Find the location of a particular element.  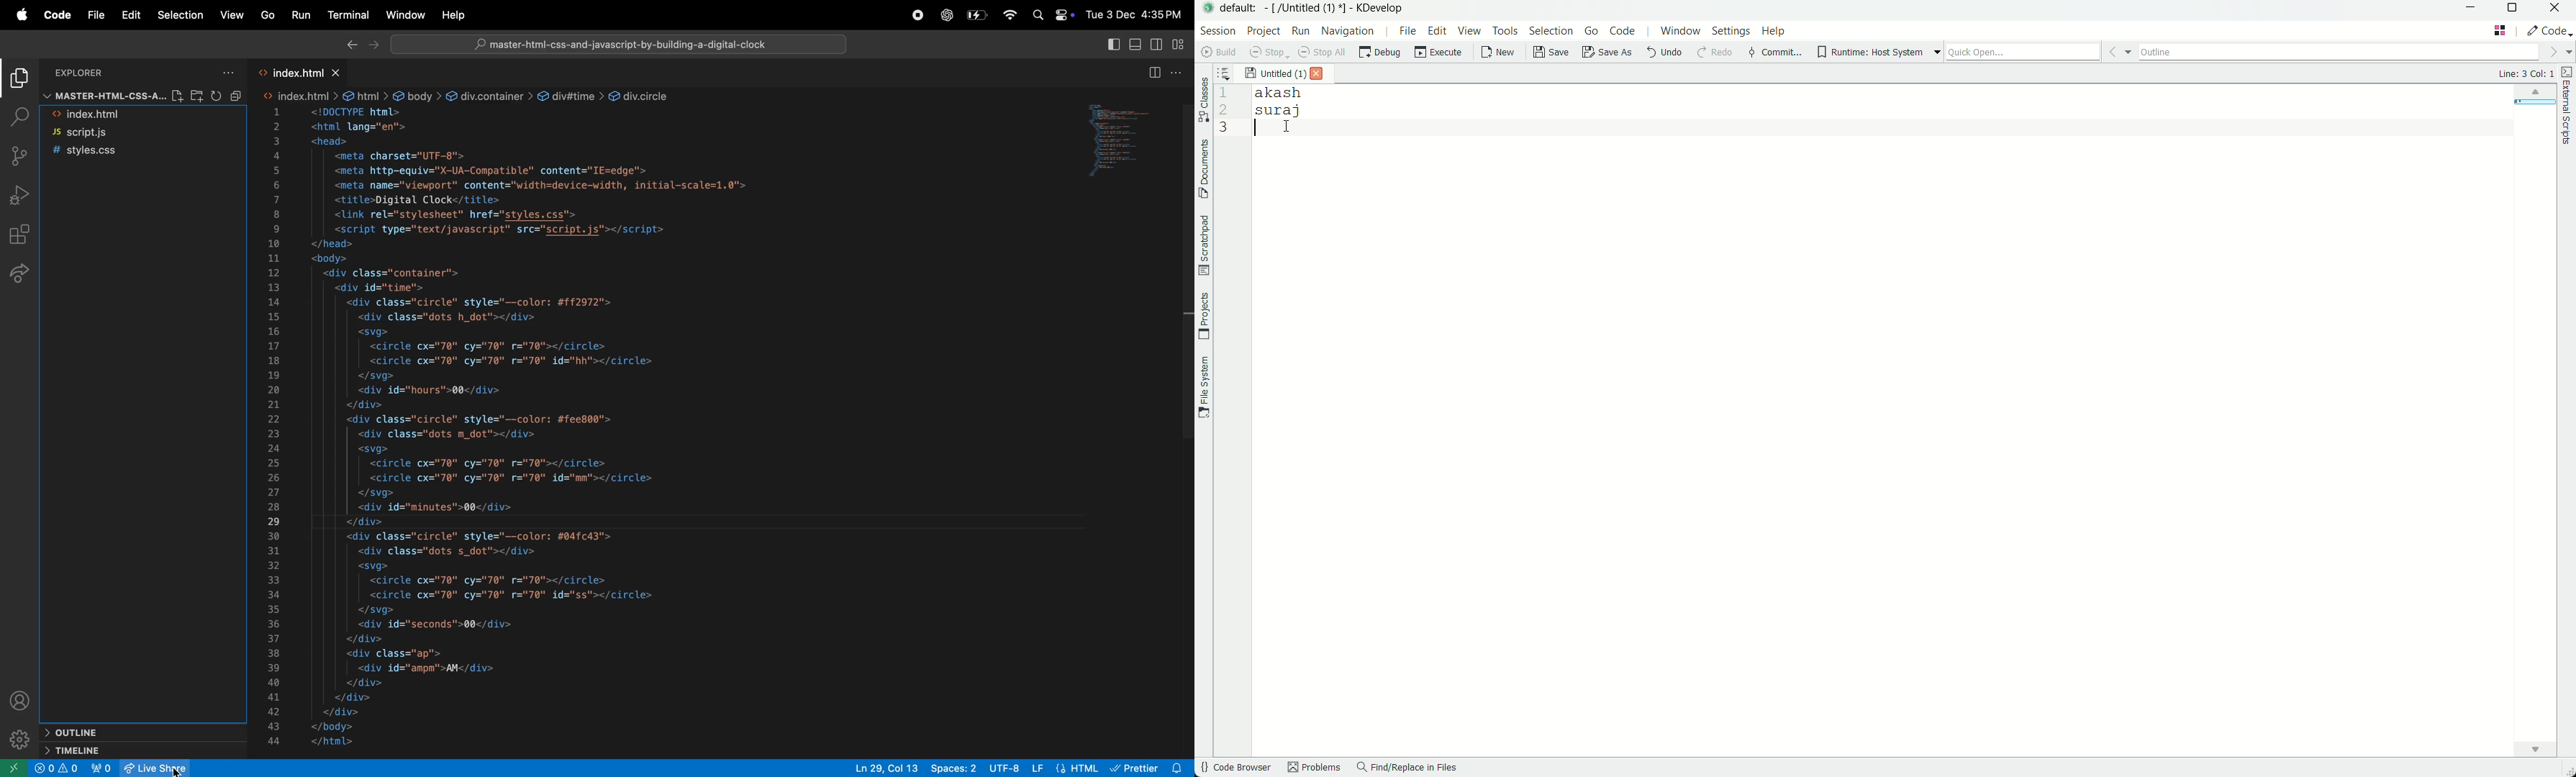

runtime host system is located at coordinates (1879, 52).